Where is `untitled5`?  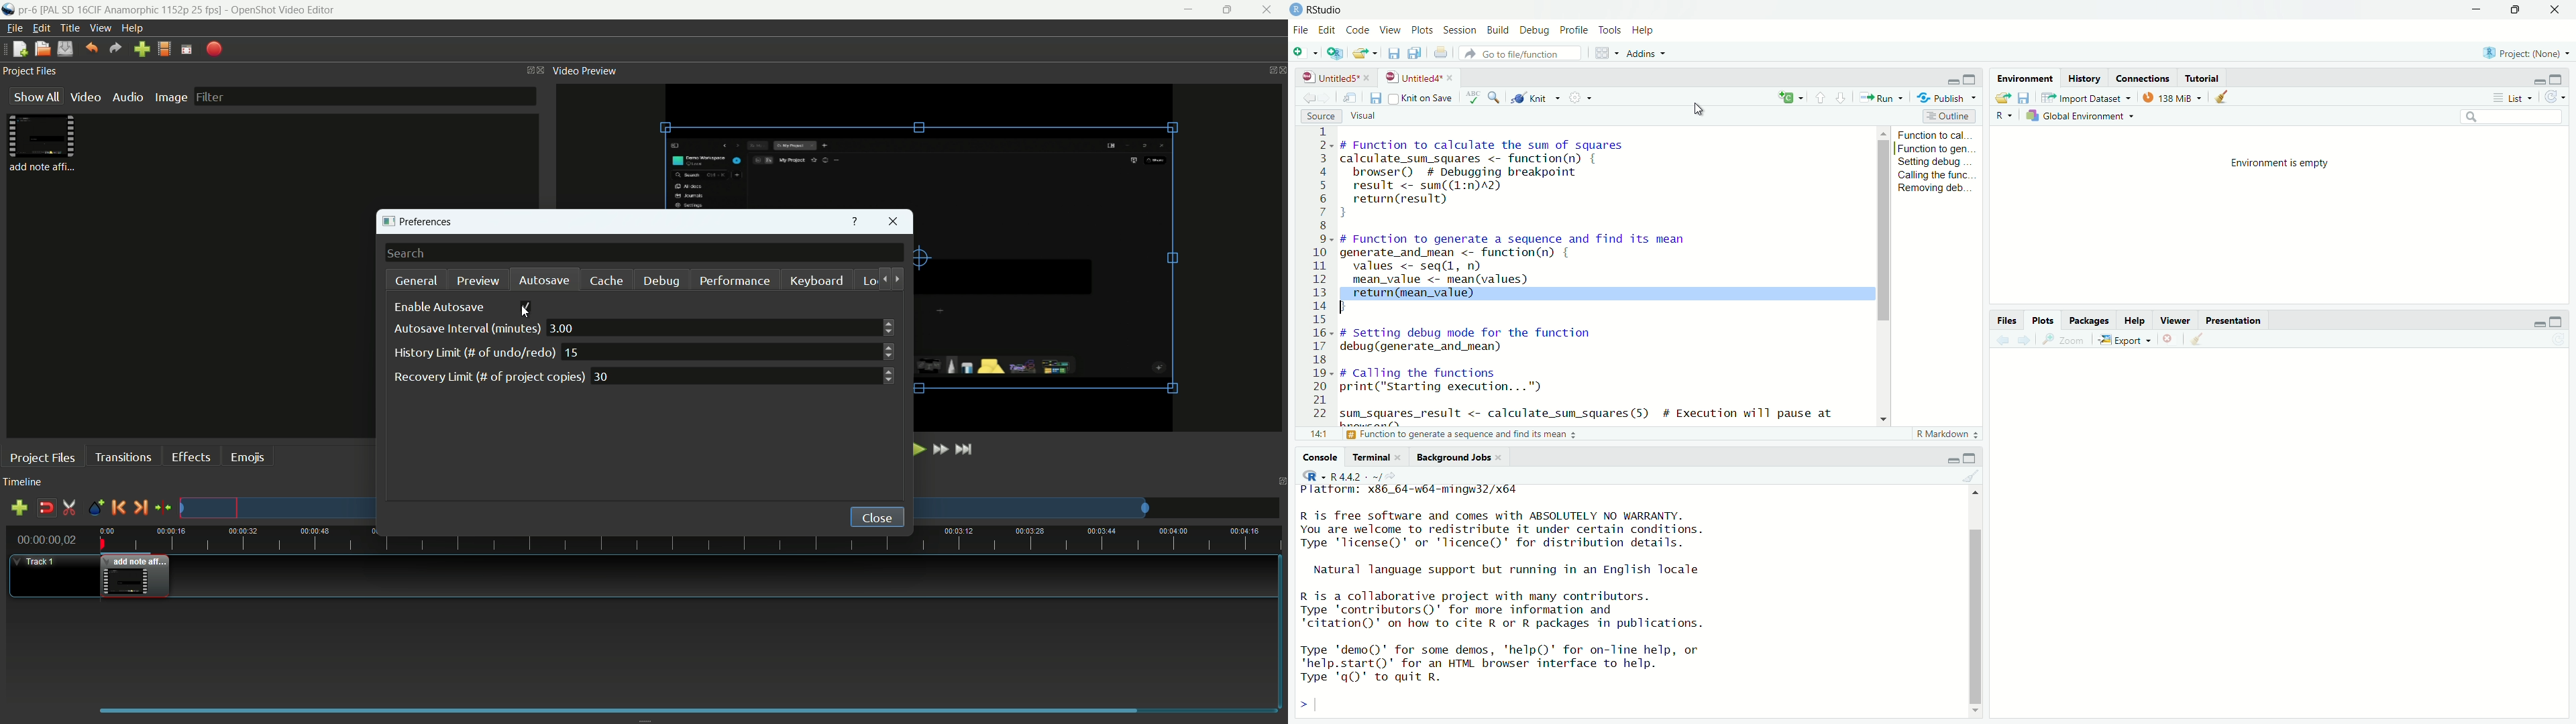
untitled5 is located at coordinates (1325, 76).